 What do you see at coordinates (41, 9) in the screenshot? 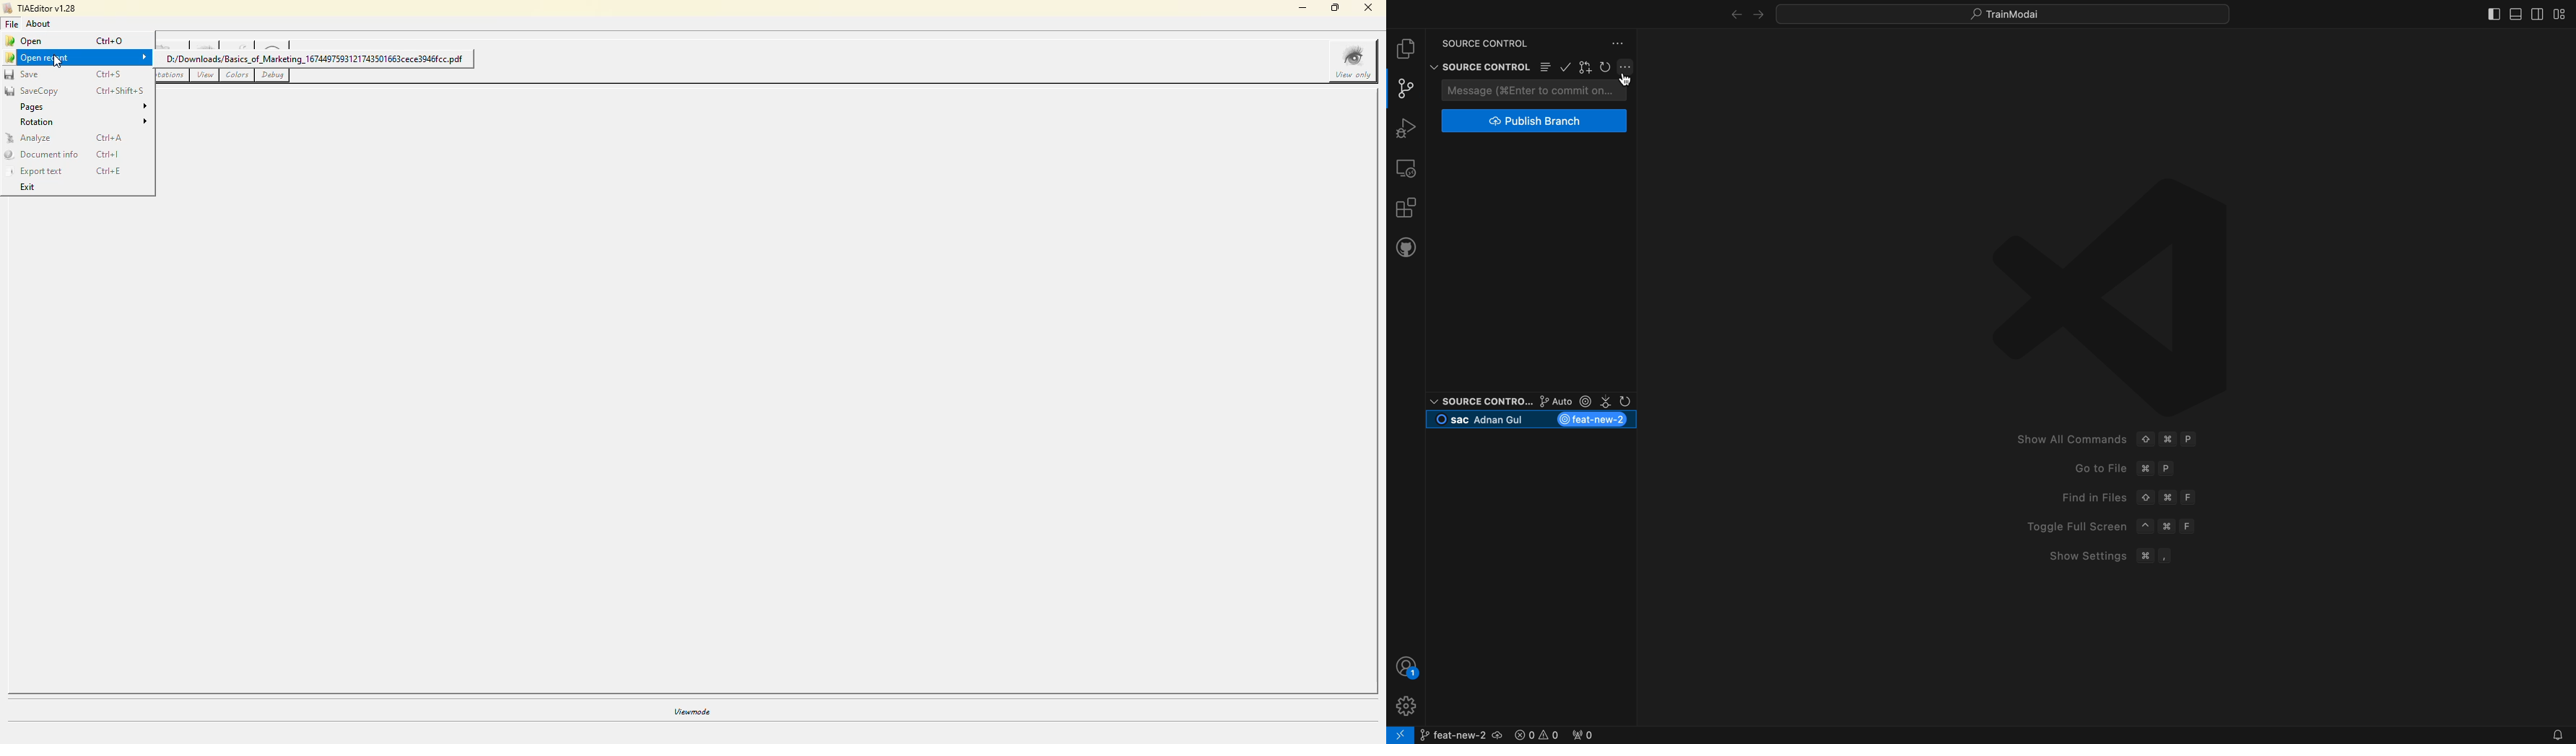
I see `tiaeditor` at bounding box center [41, 9].